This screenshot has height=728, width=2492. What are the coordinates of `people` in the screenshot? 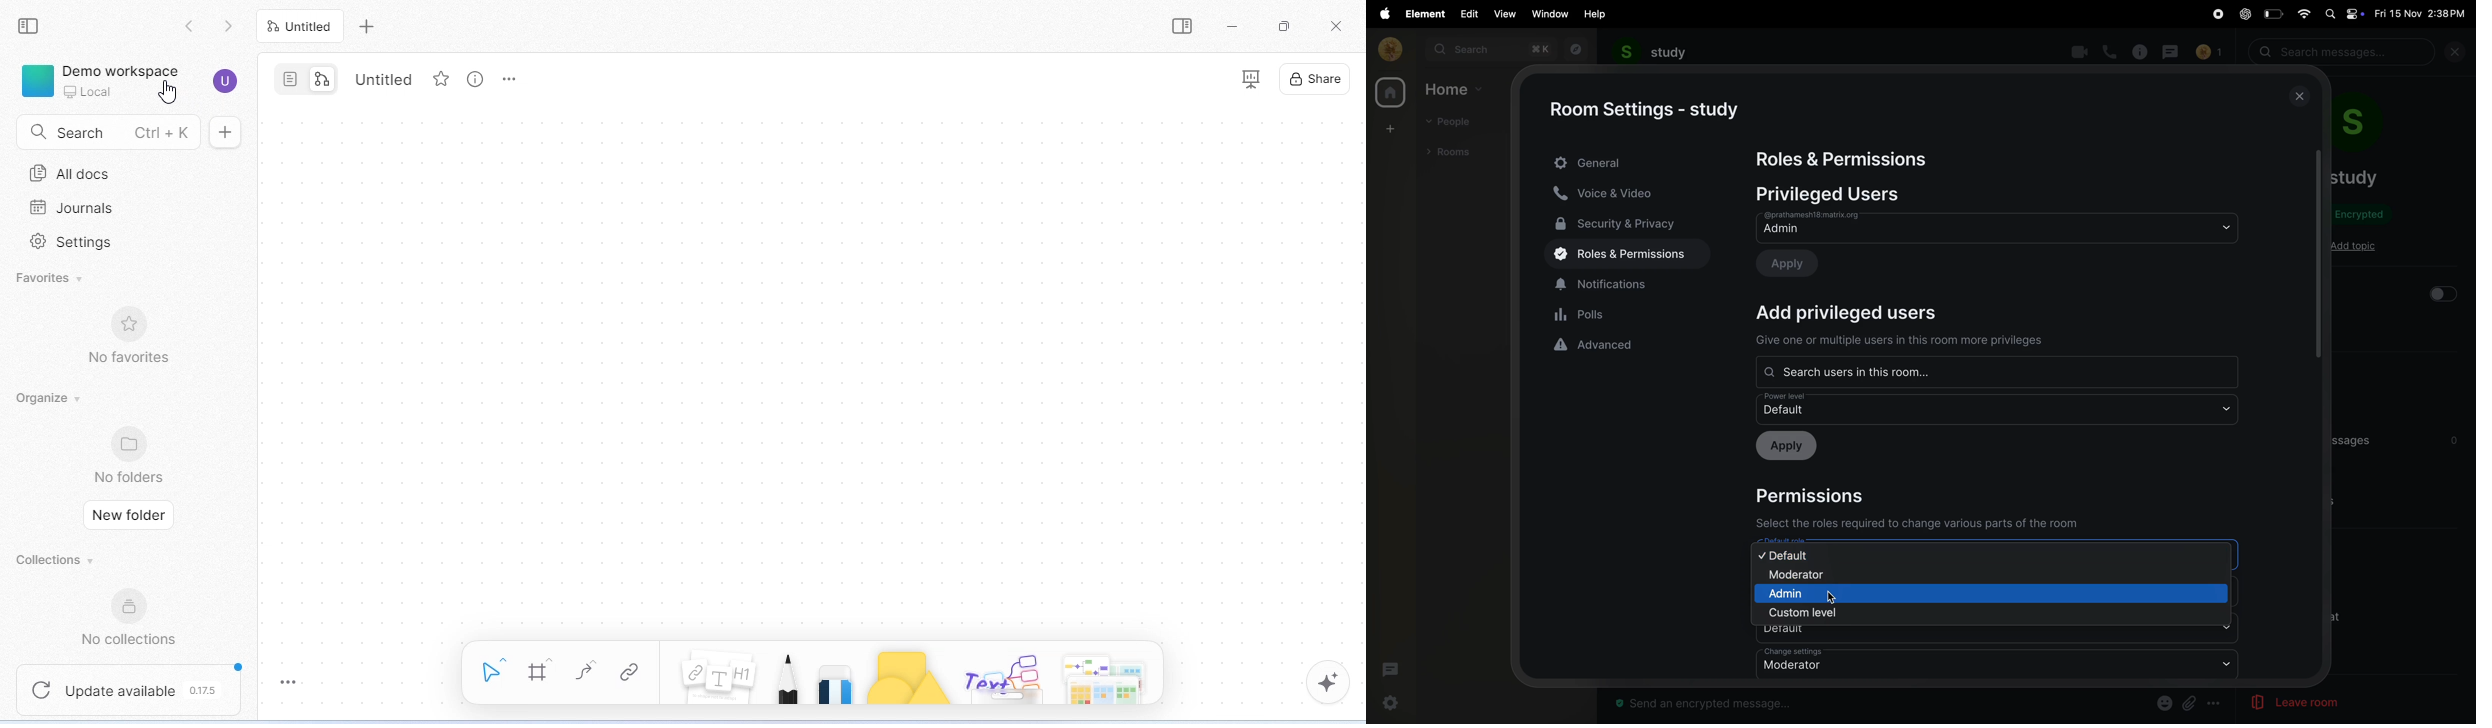 It's located at (1453, 123).